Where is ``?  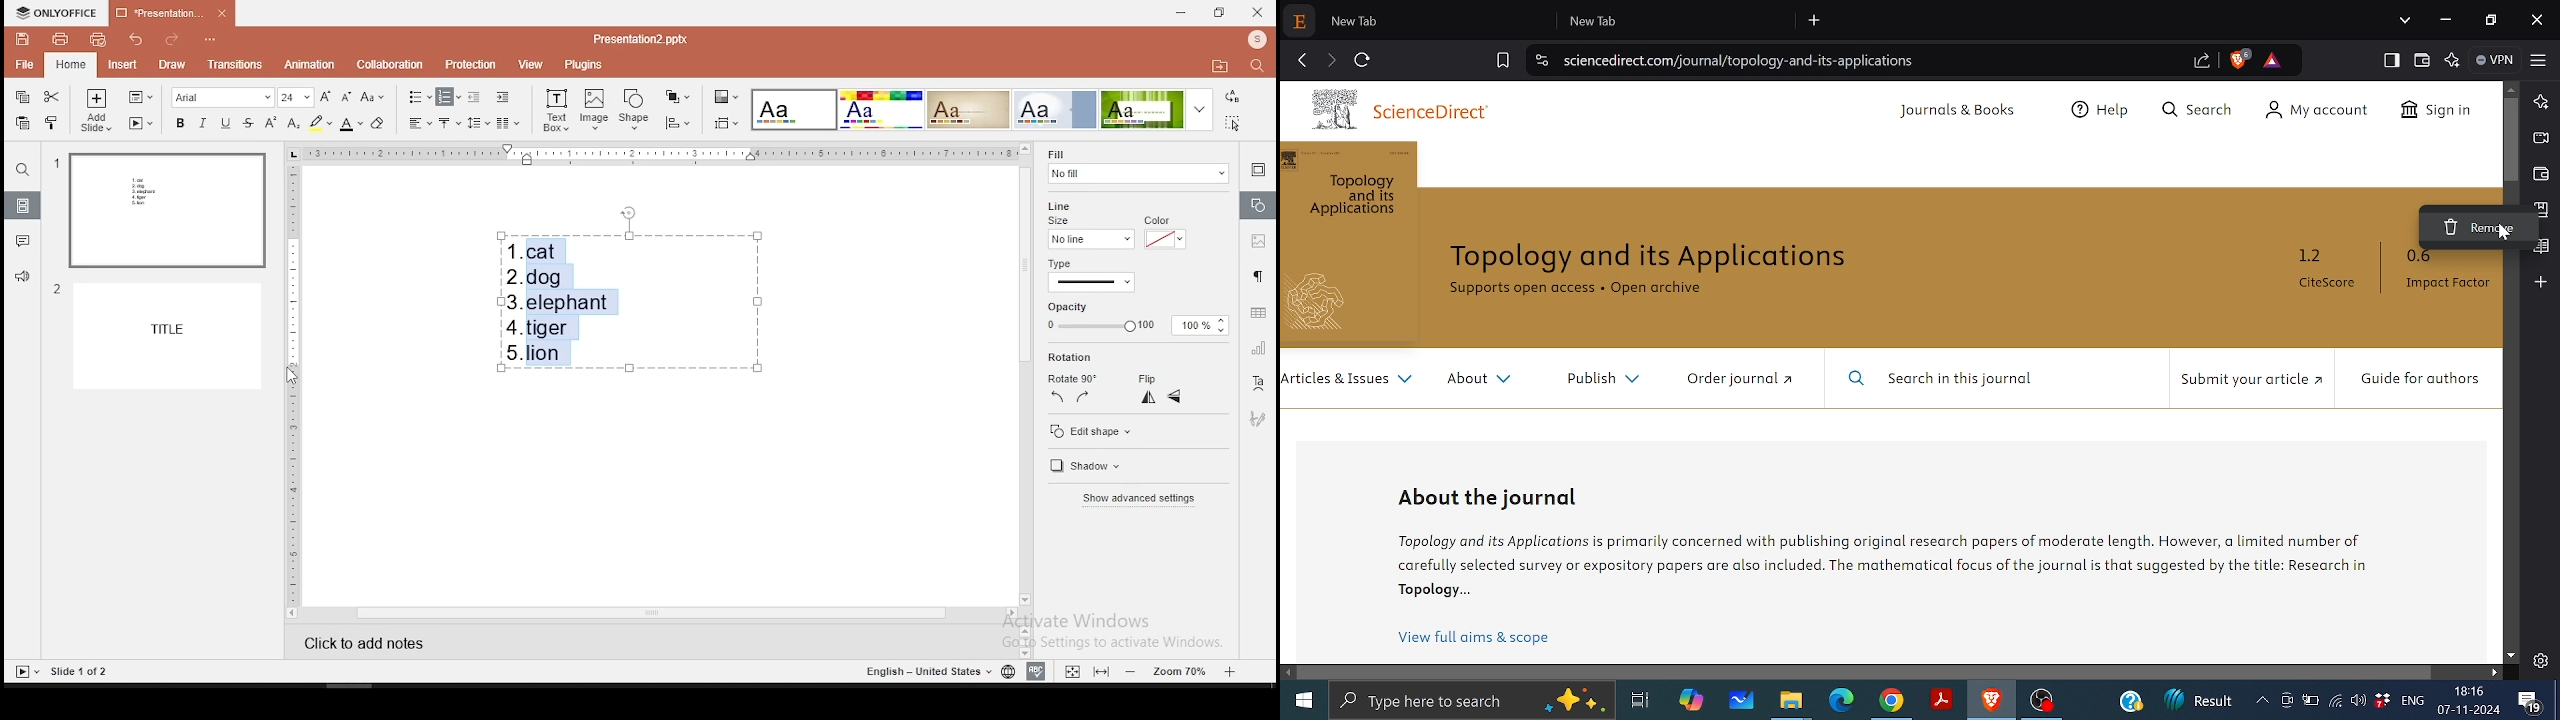
 is located at coordinates (1257, 416).